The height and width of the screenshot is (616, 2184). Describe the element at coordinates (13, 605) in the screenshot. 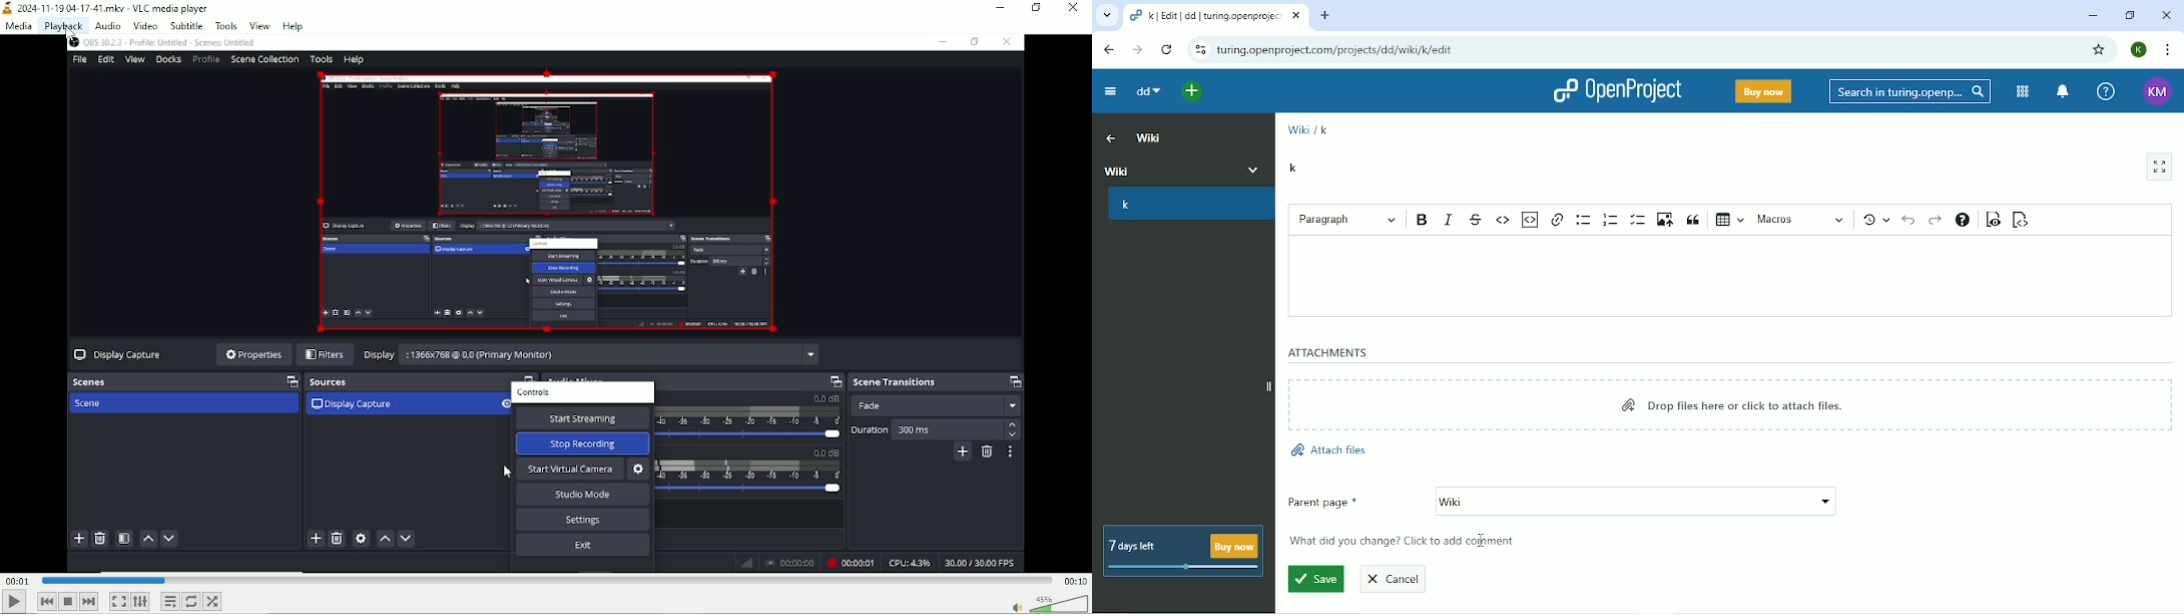

I see `Play` at that location.